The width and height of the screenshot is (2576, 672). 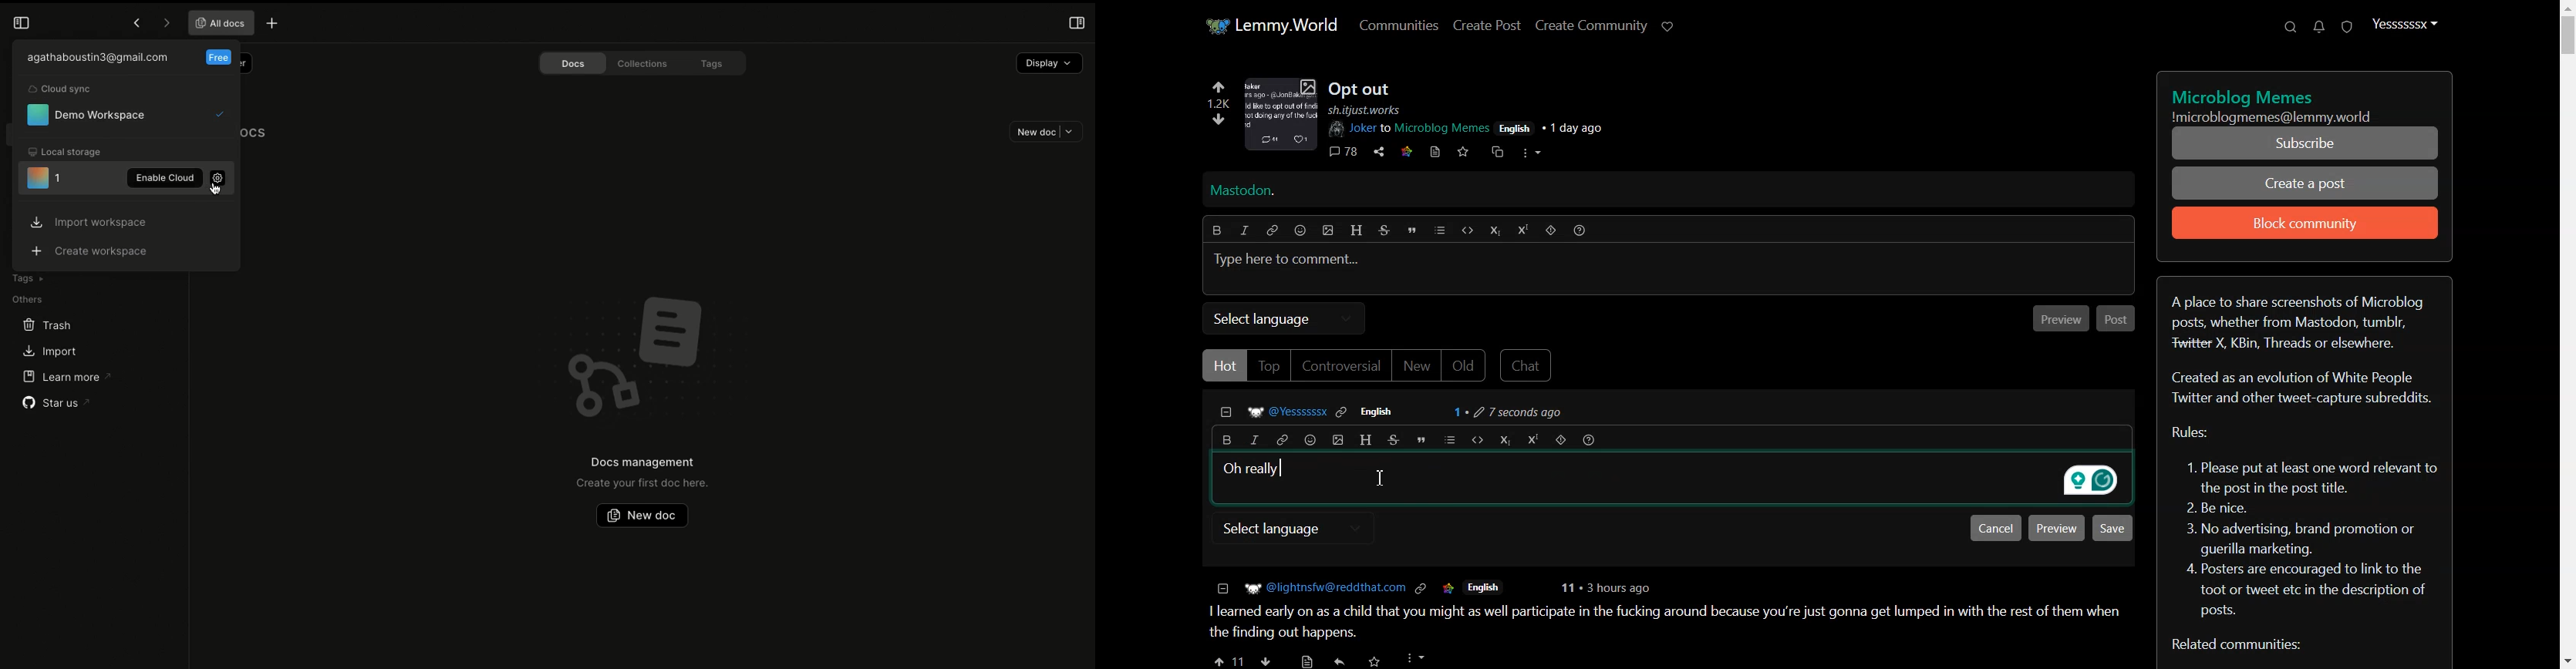 I want to click on Emblem, so click(x=646, y=350).